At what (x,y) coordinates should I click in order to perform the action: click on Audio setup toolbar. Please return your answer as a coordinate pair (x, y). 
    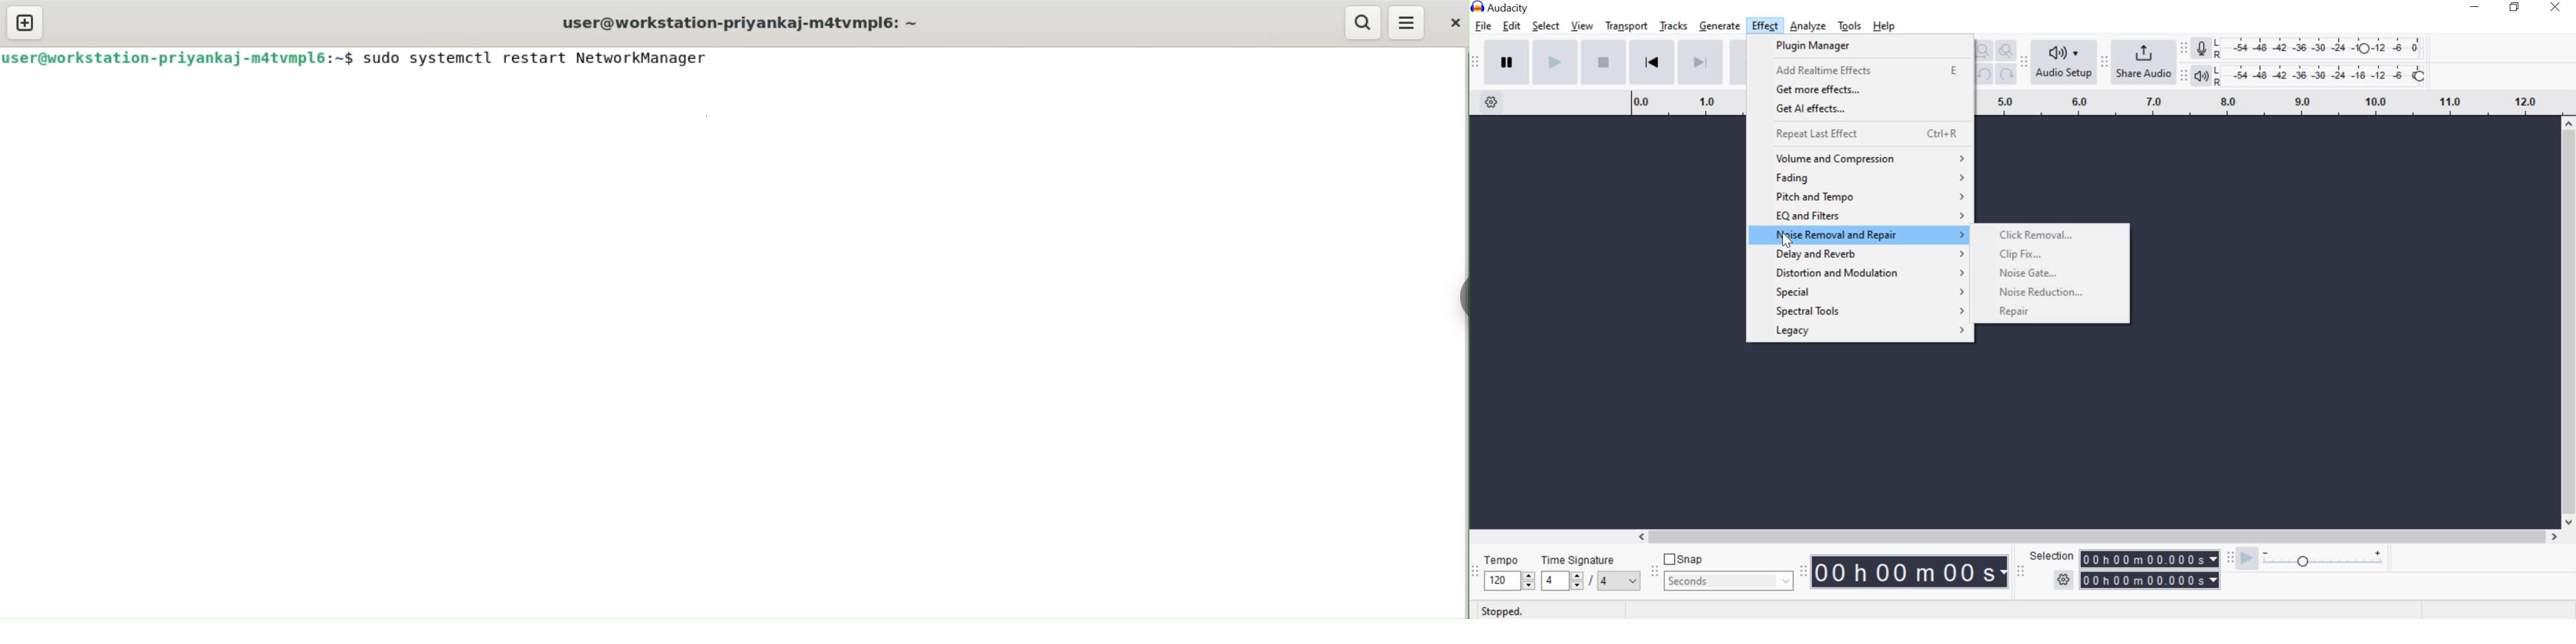
    Looking at the image, I should click on (2026, 62).